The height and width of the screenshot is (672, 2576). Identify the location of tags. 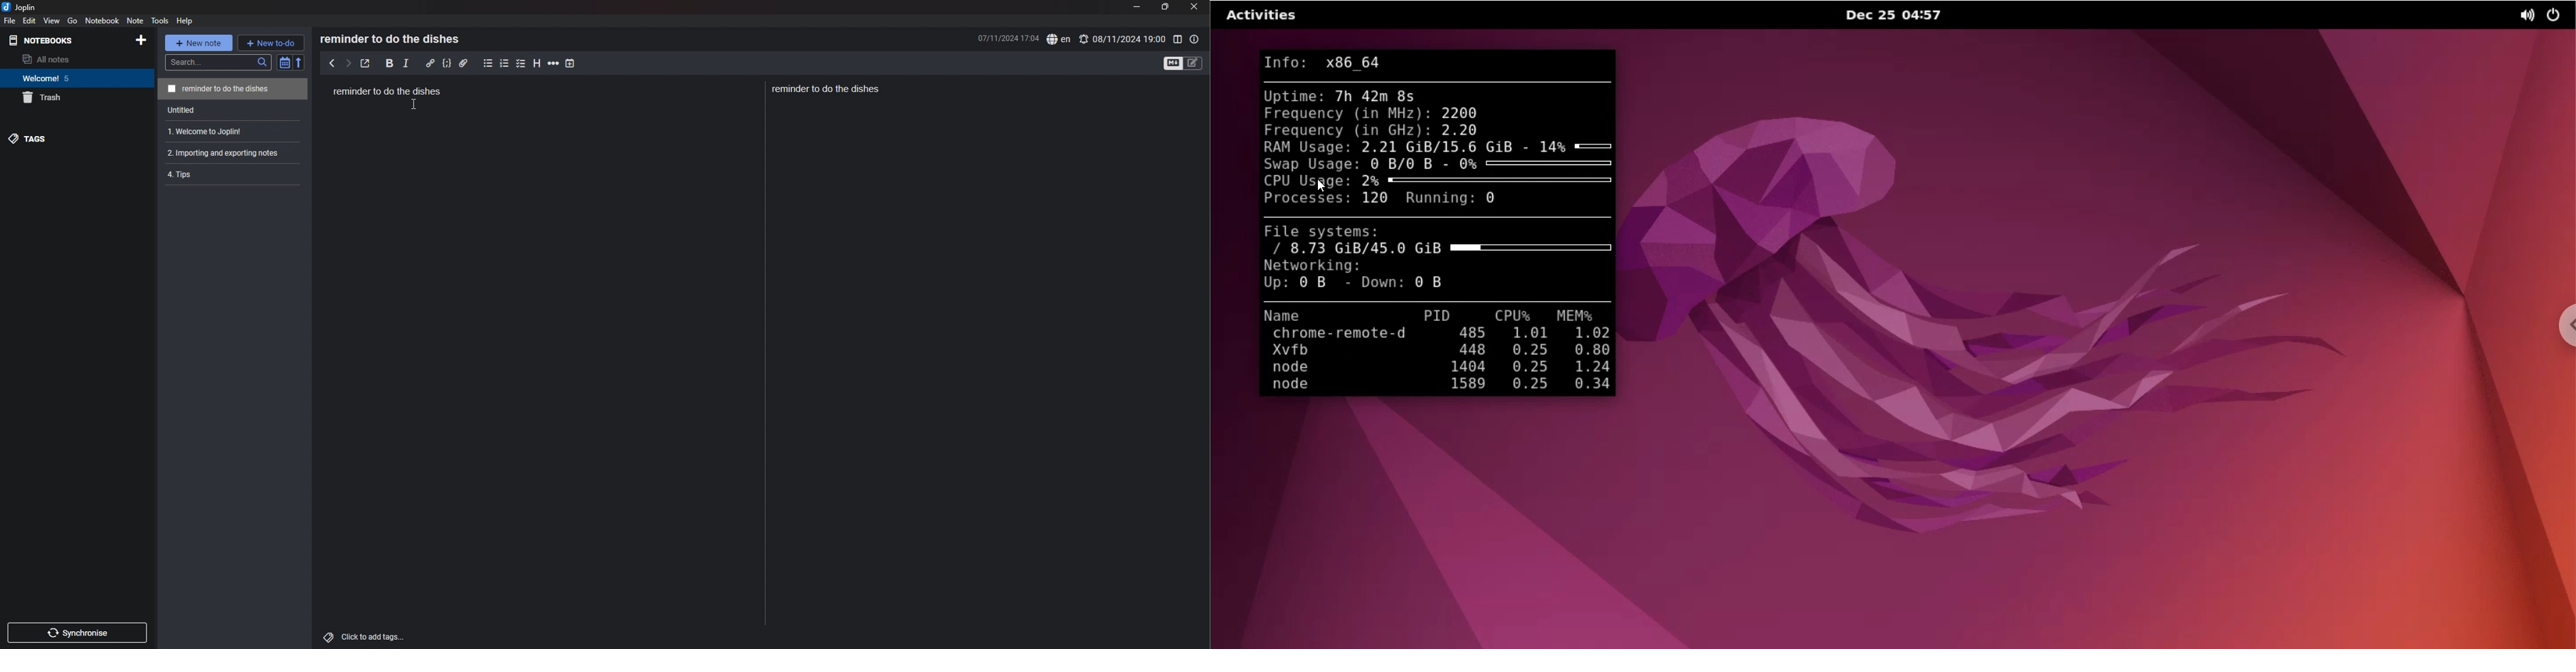
(59, 138).